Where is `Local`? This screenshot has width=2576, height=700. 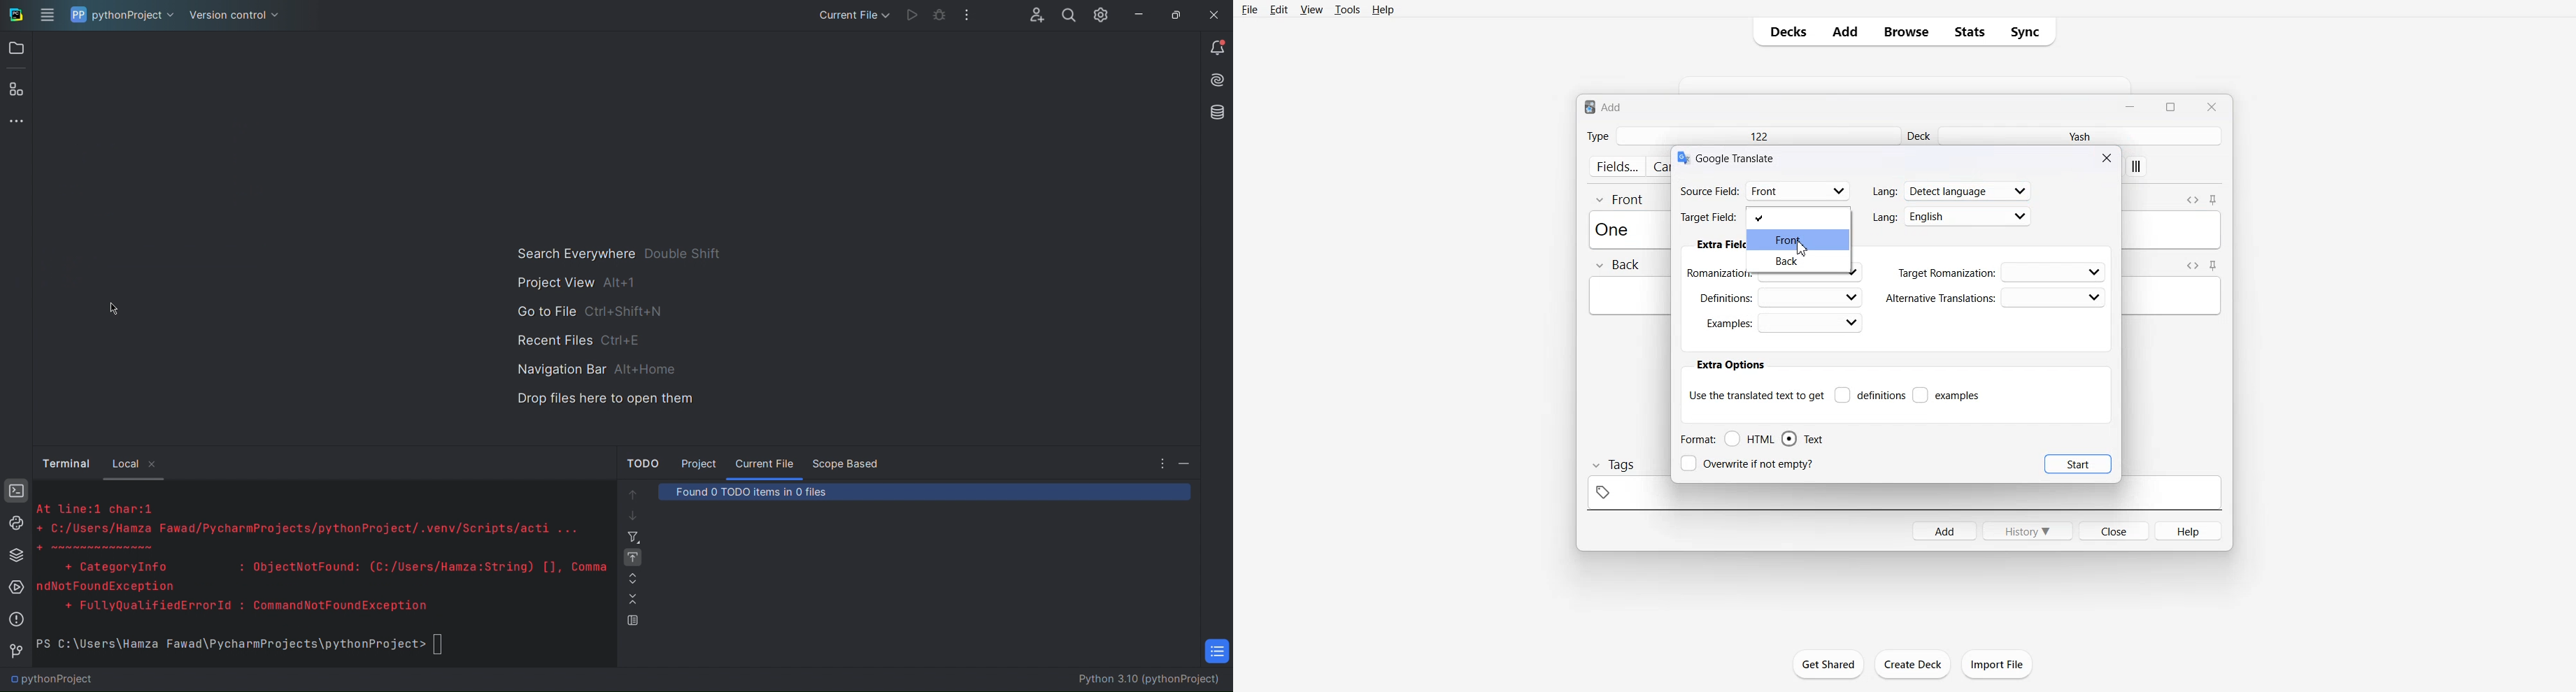 Local is located at coordinates (125, 462).